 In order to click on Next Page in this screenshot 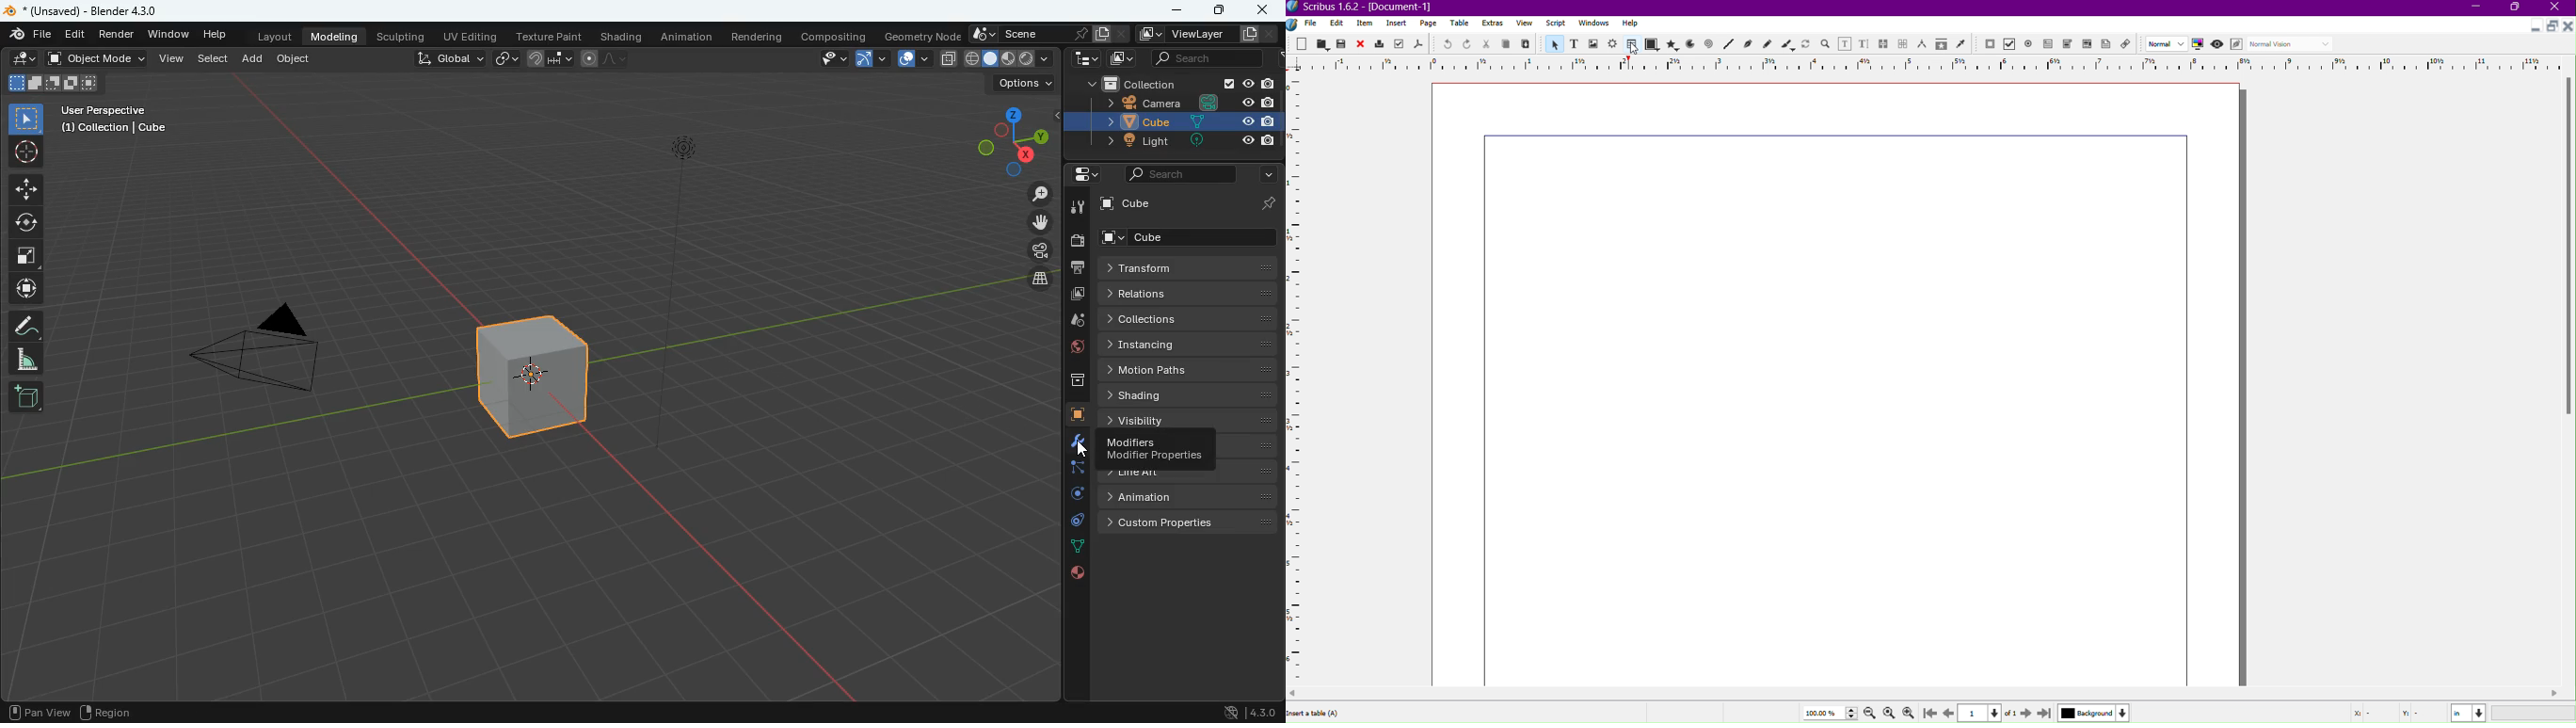, I will do `click(2024, 712)`.